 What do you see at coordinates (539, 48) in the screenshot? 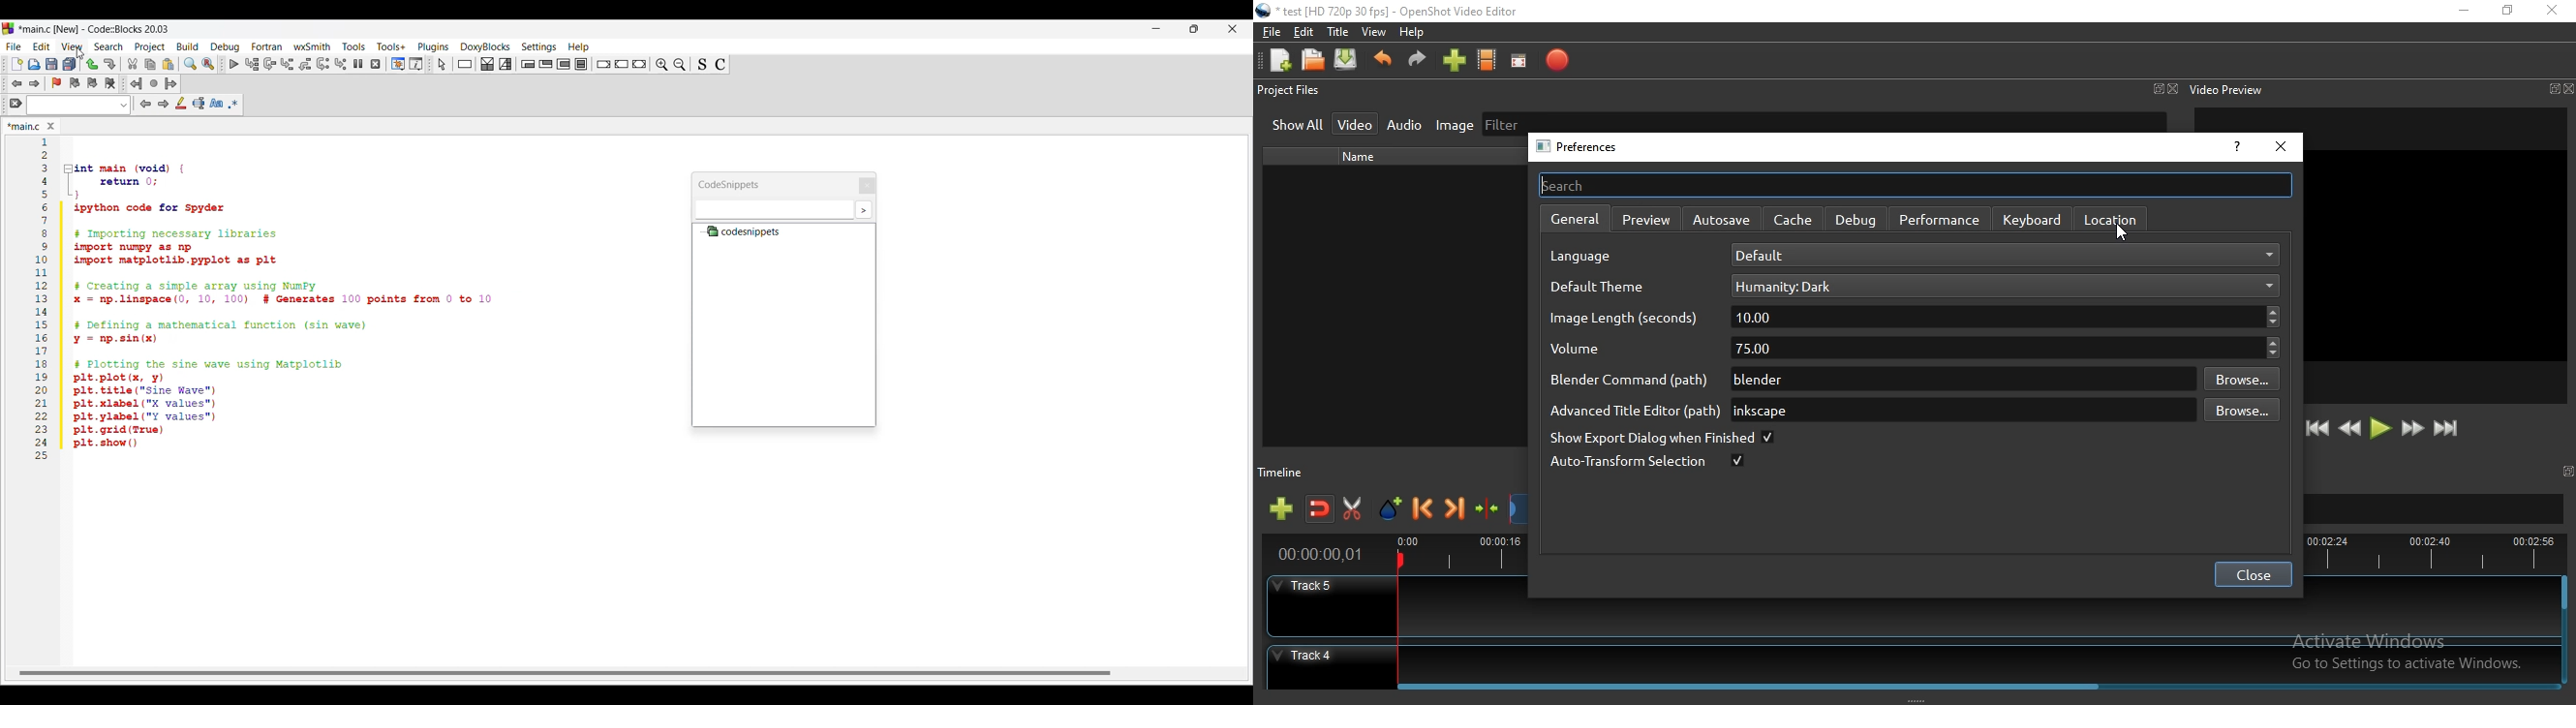
I see `Settings menu` at bounding box center [539, 48].